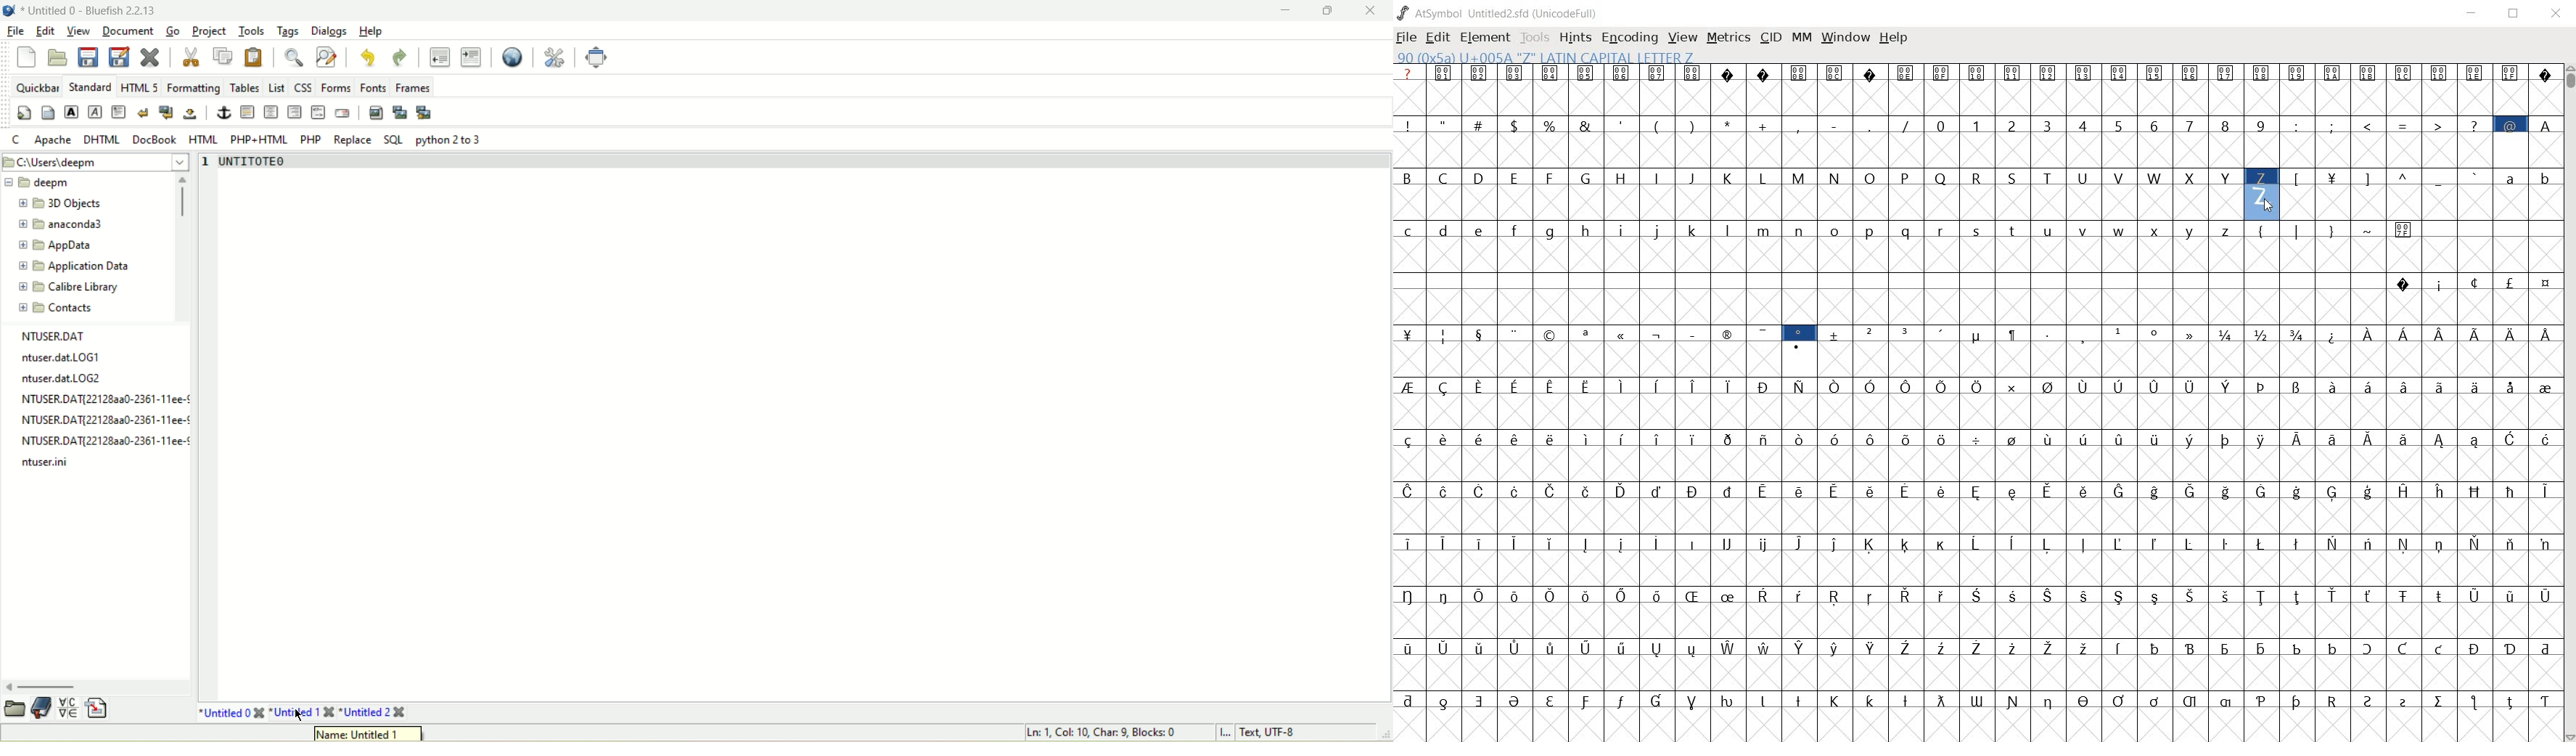 The height and width of the screenshot is (756, 2576). What do you see at coordinates (1371, 11) in the screenshot?
I see `close` at bounding box center [1371, 11].